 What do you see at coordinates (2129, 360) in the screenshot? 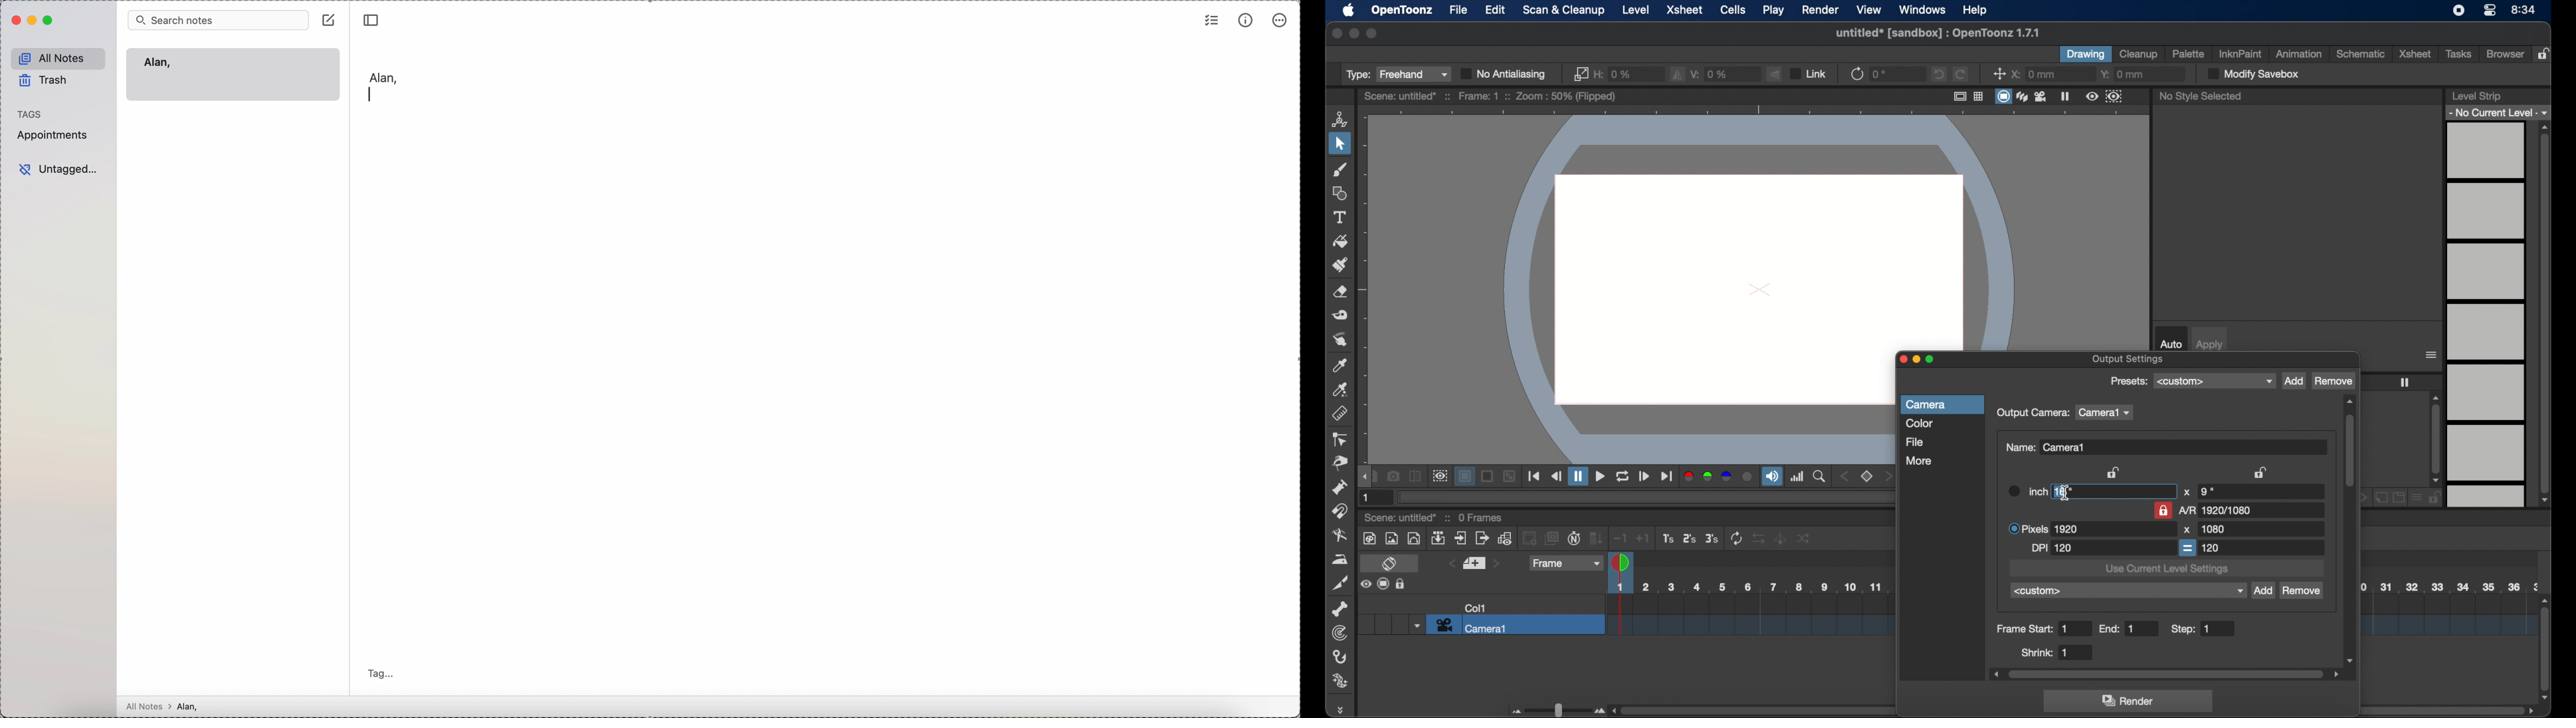
I see `output settings` at bounding box center [2129, 360].